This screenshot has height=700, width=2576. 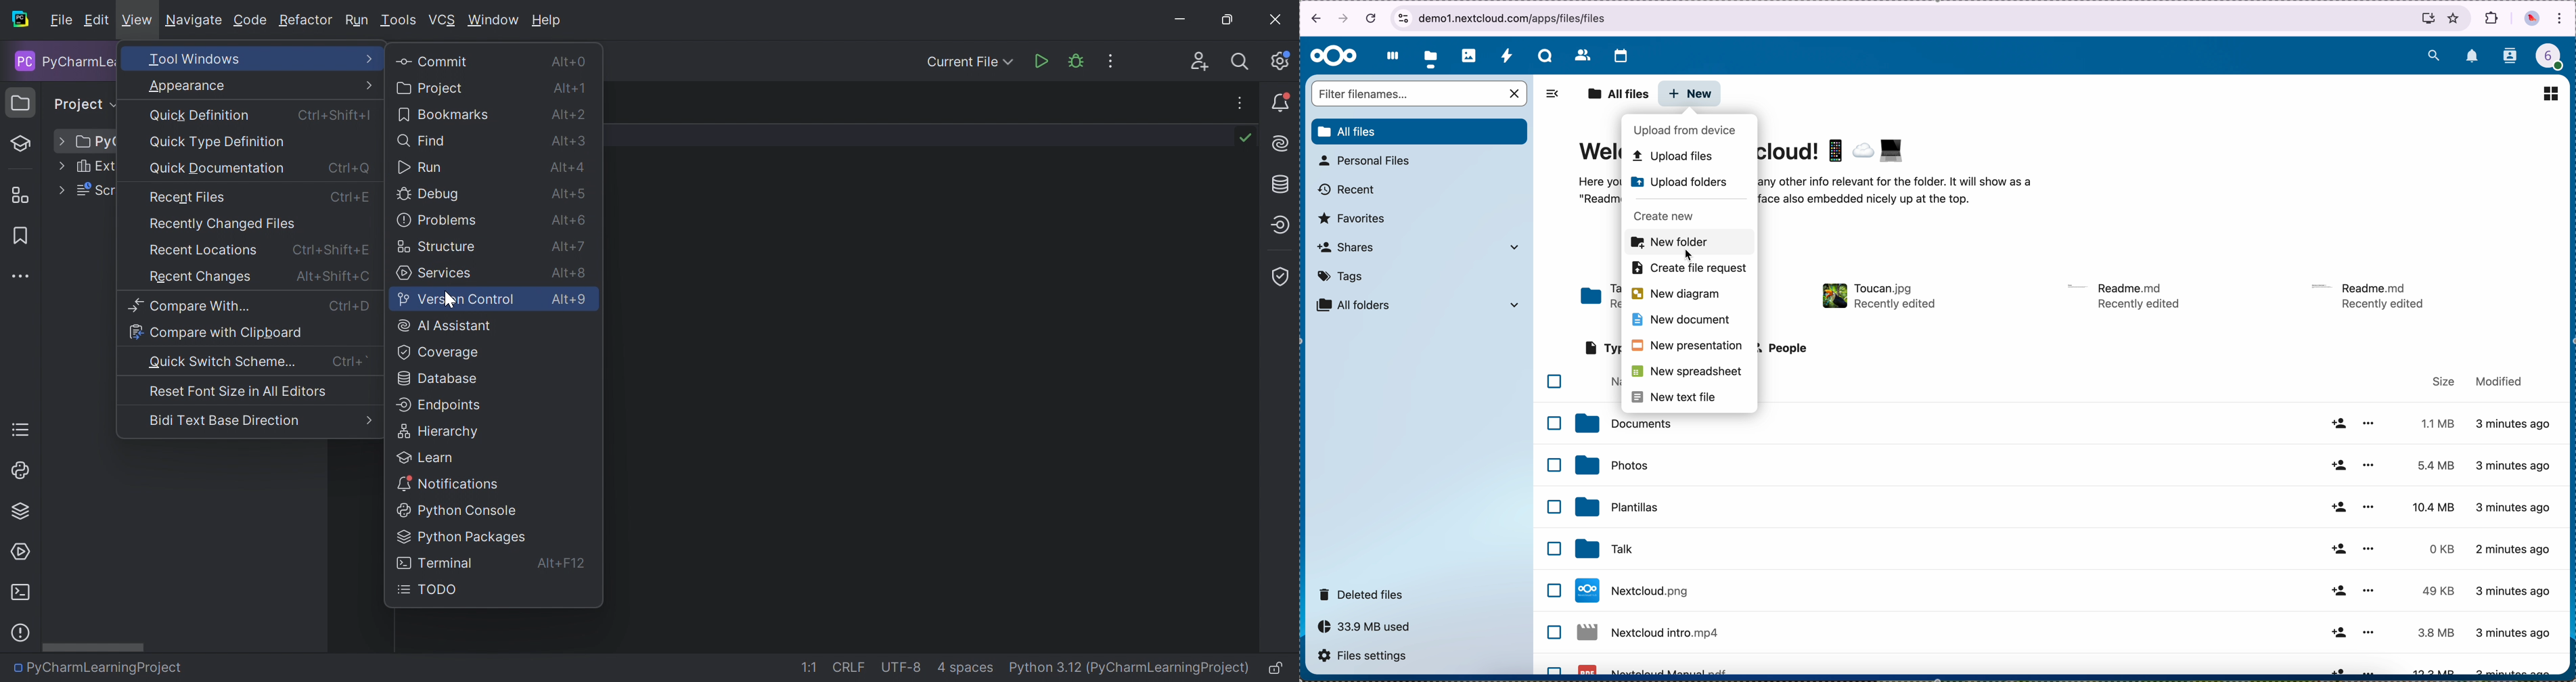 What do you see at coordinates (1618, 95) in the screenshot?
I see `all files` at bounding box center [1618, 95].